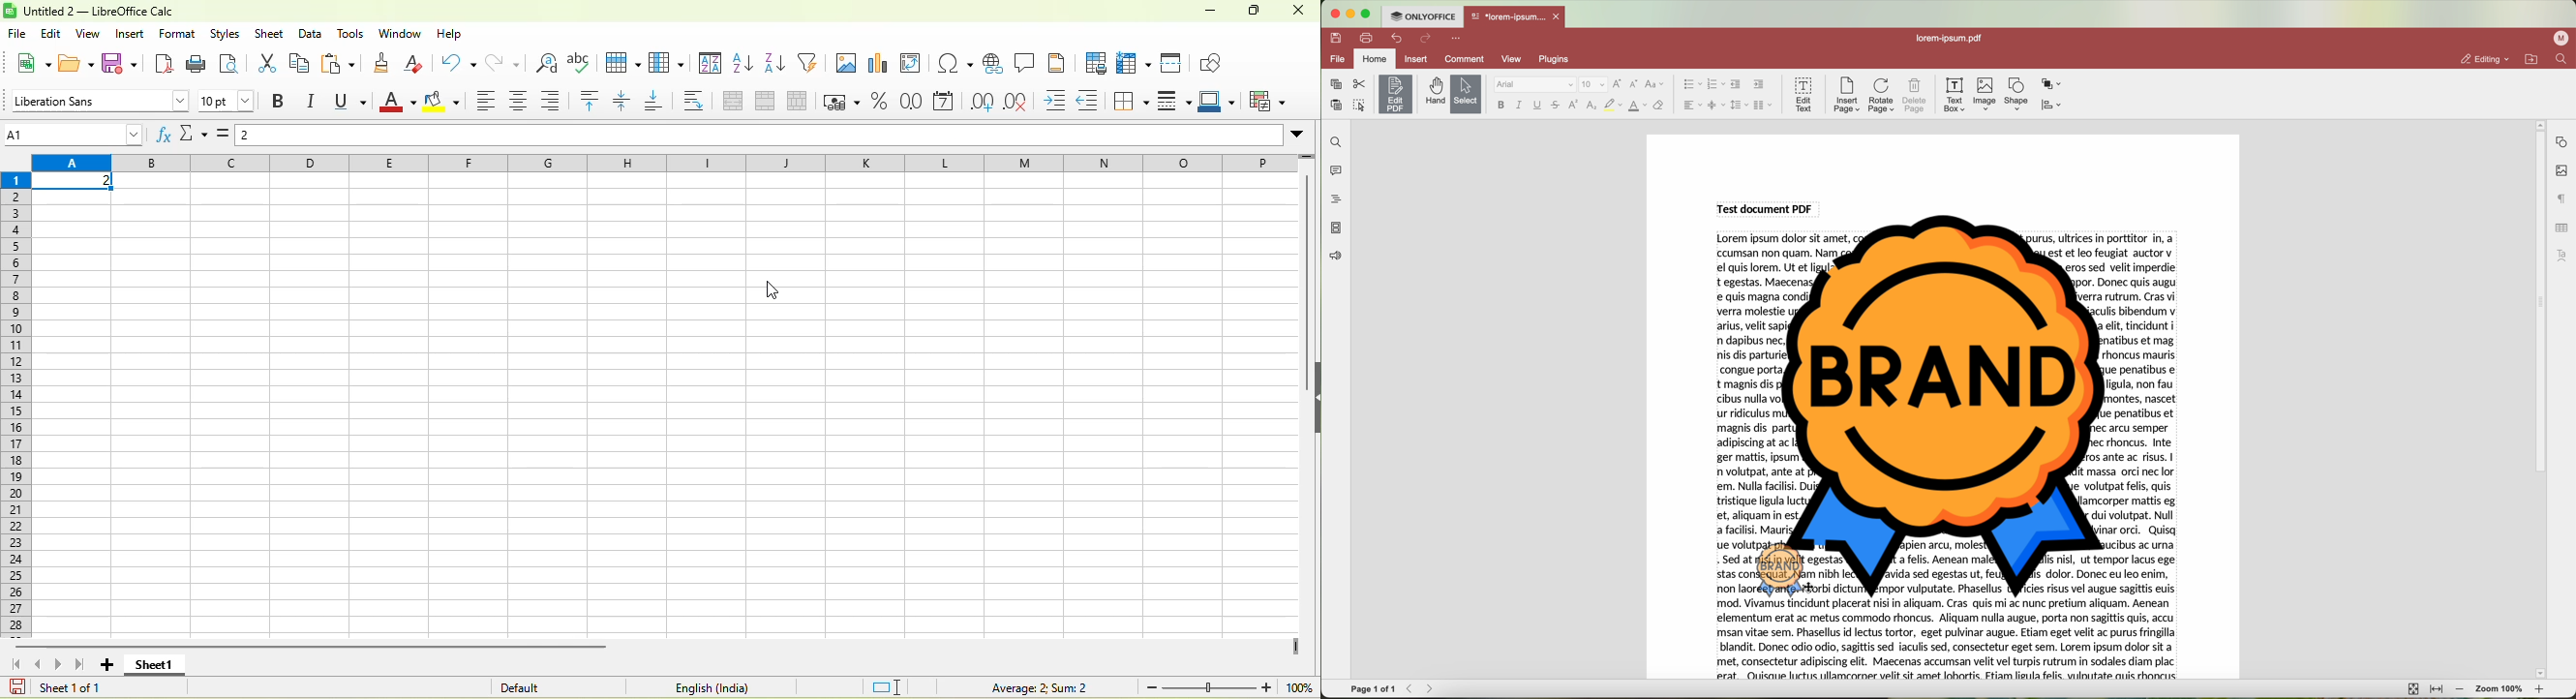 The width and height of the screenshot is (2576, 700). I want to click on find and replace, so click(549, 63).